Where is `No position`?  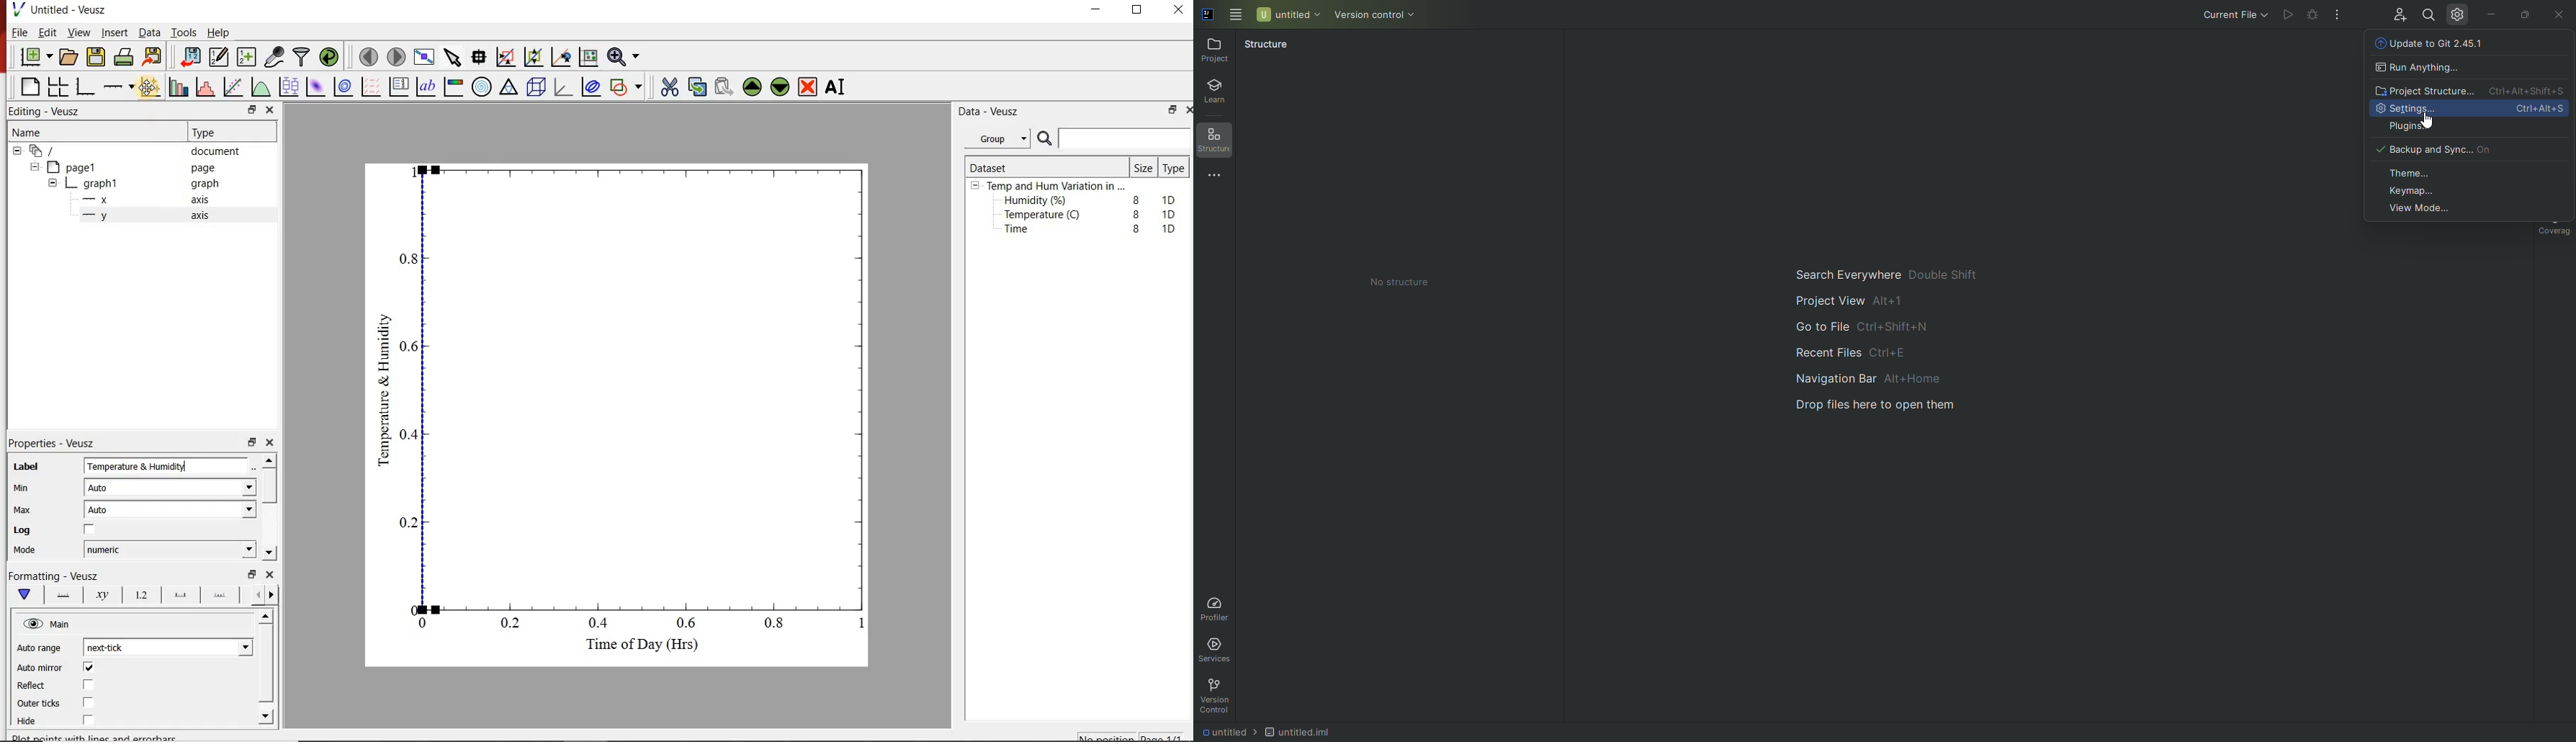 No position is located at coordinates (1107, 737).